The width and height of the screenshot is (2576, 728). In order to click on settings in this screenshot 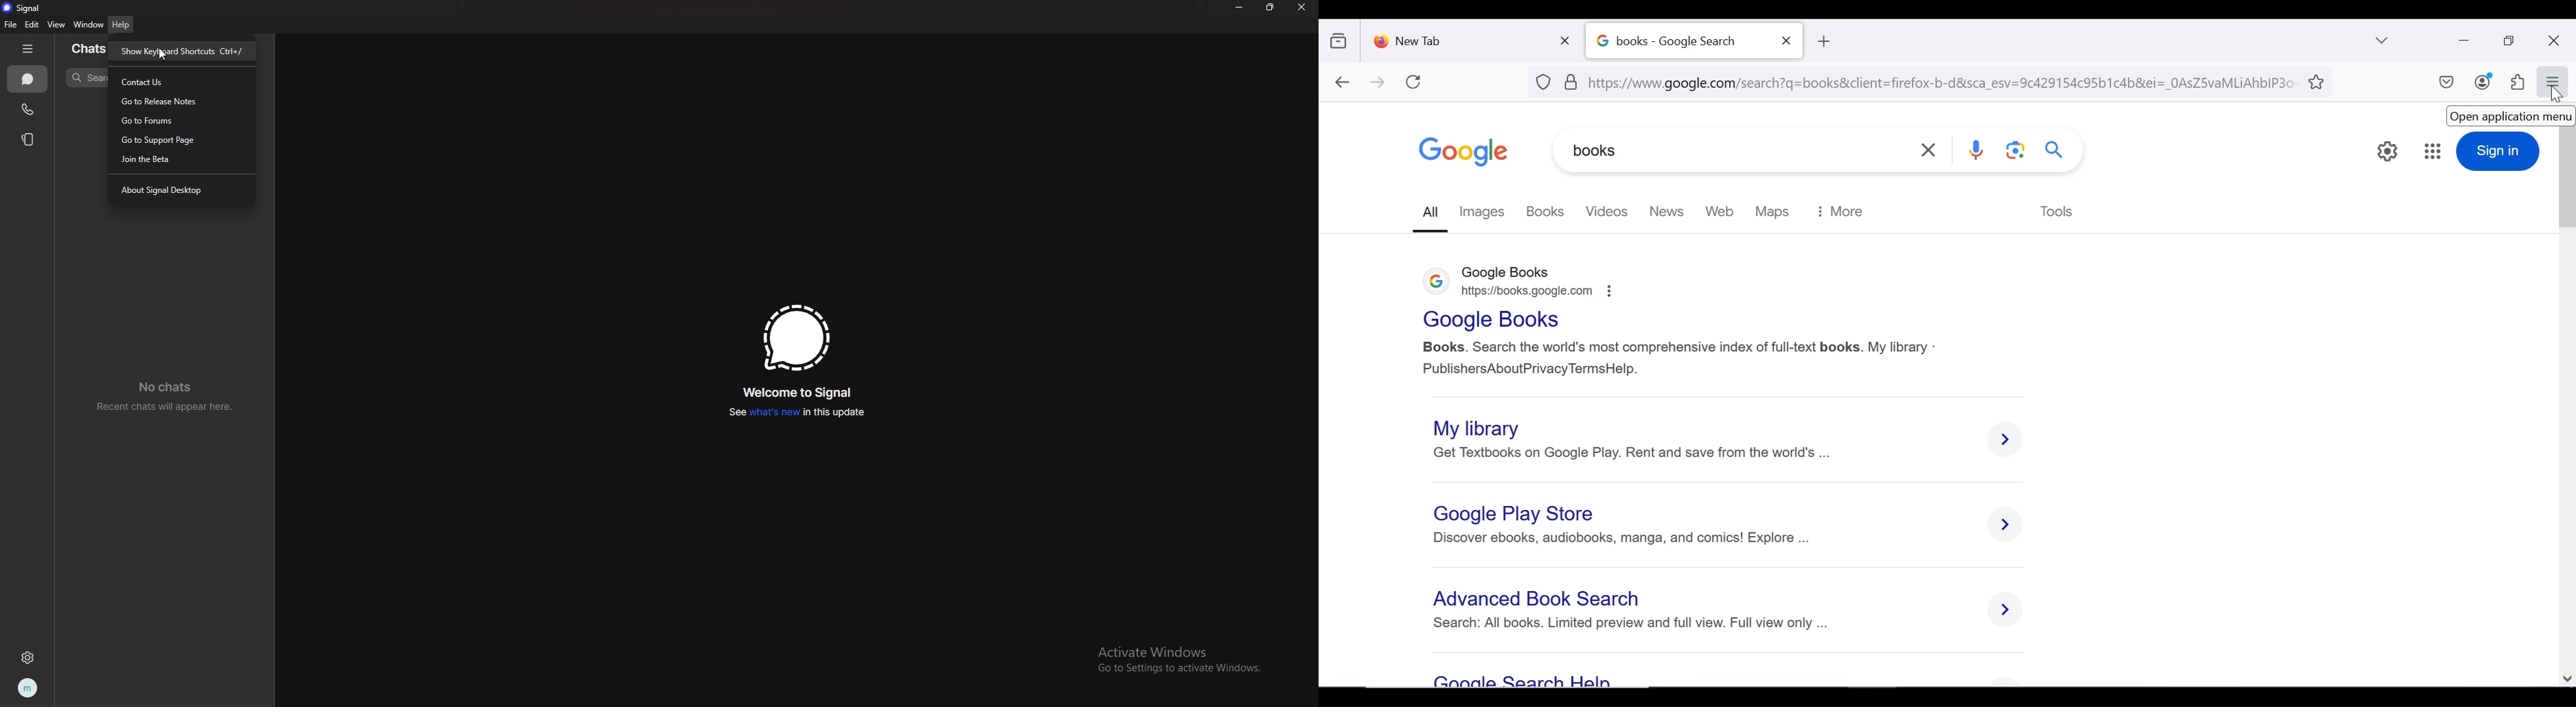, I will do `click(30, 657)`.